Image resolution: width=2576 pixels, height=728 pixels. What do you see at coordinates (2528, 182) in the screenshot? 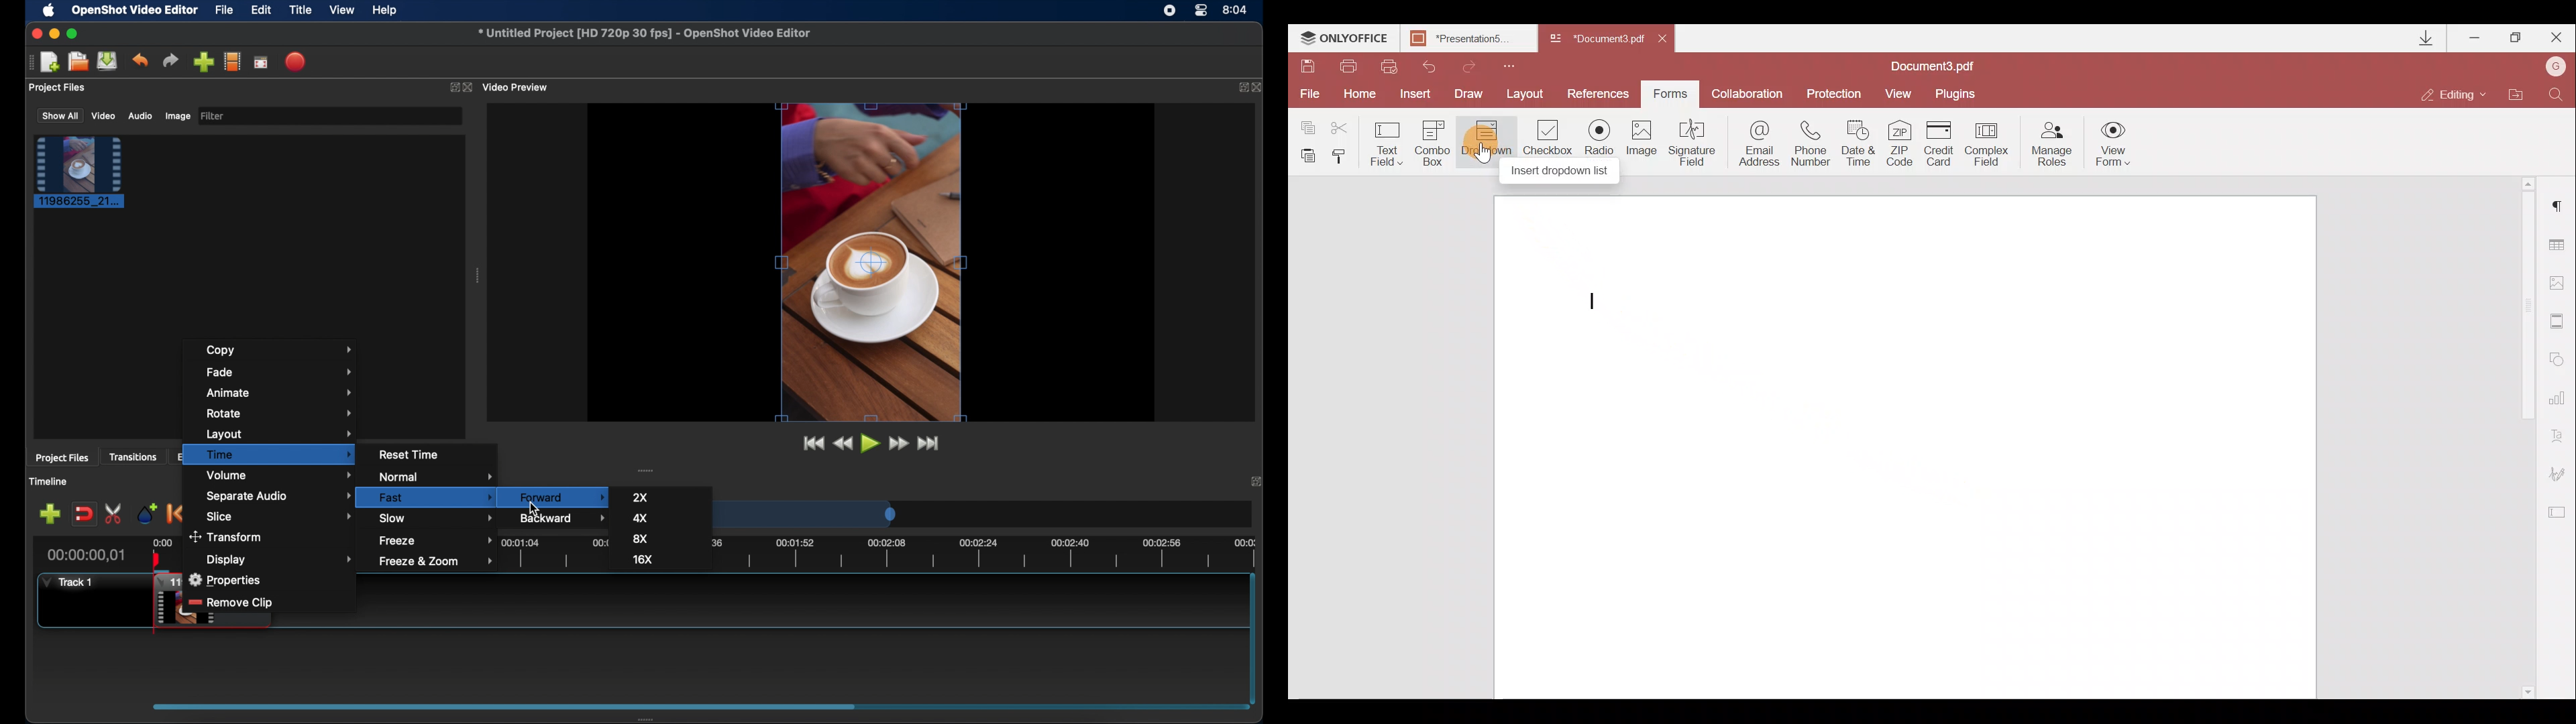
I see `Scroll up` at bounding box center [2528, 182].